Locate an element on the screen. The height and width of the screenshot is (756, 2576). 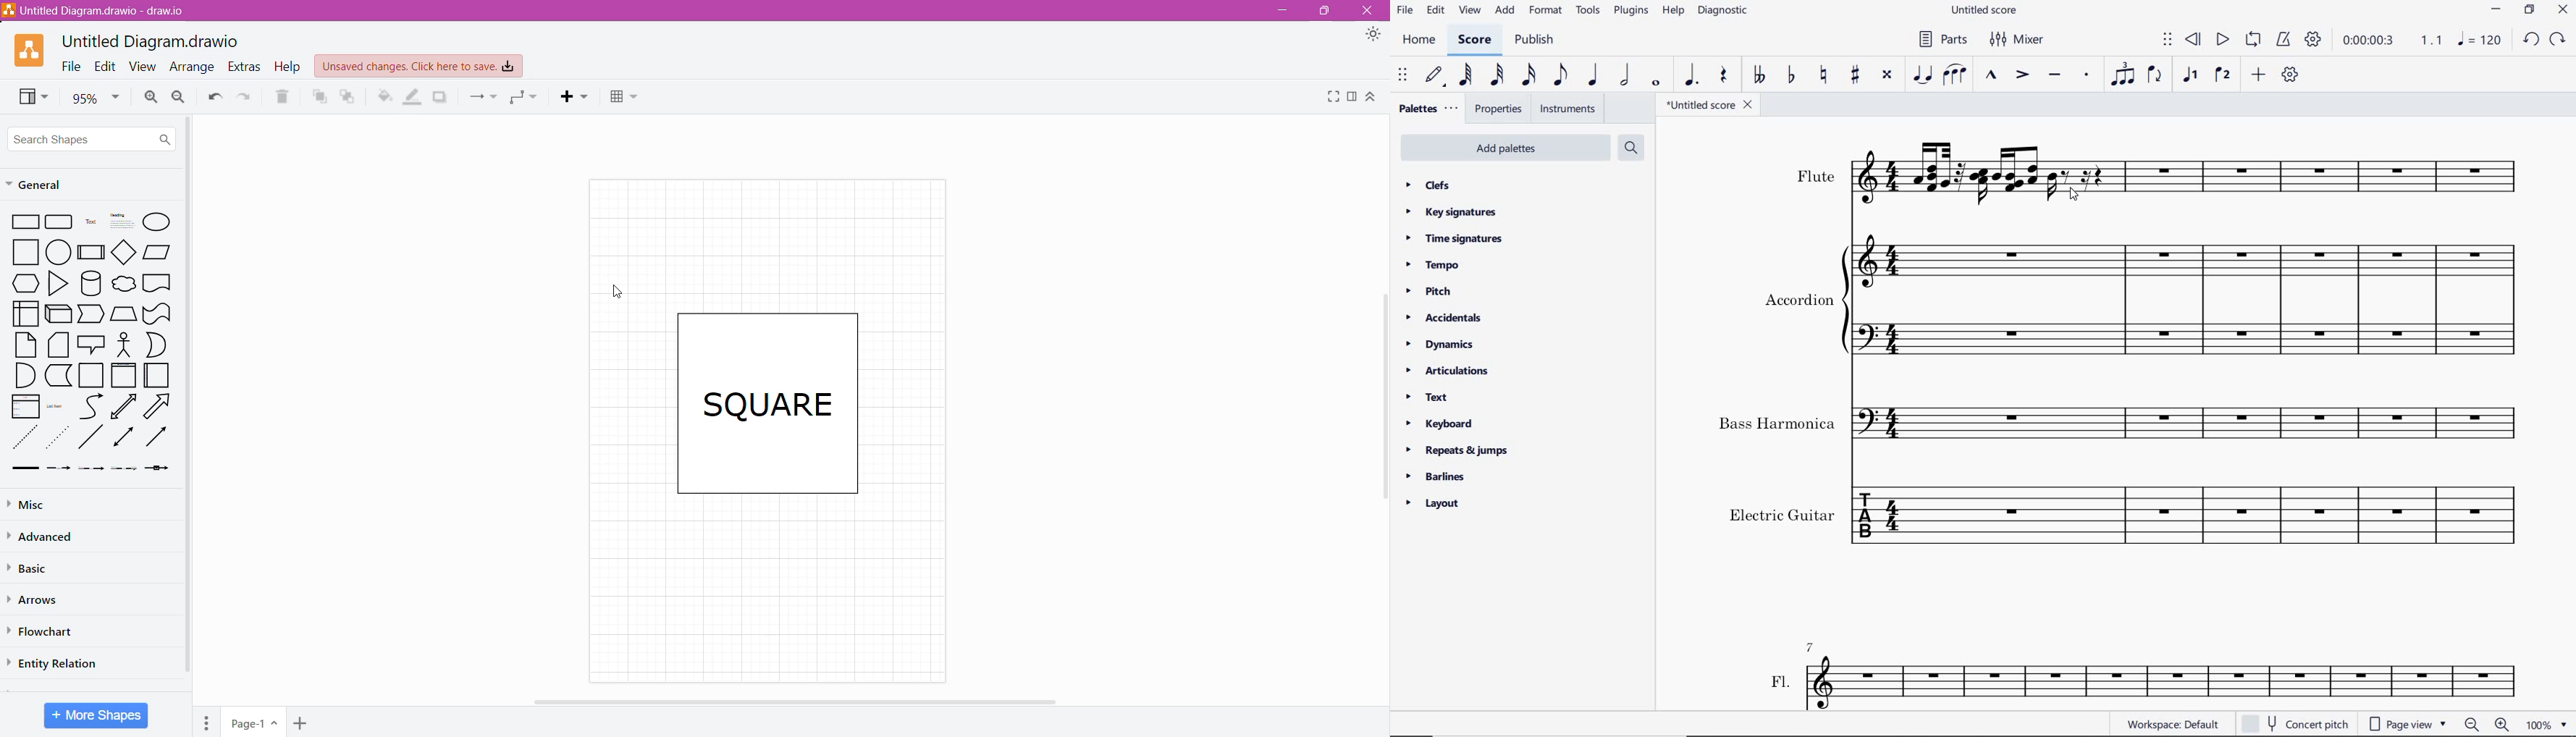
L-Shaped Rectangle  is located at coordinates (57, 376).